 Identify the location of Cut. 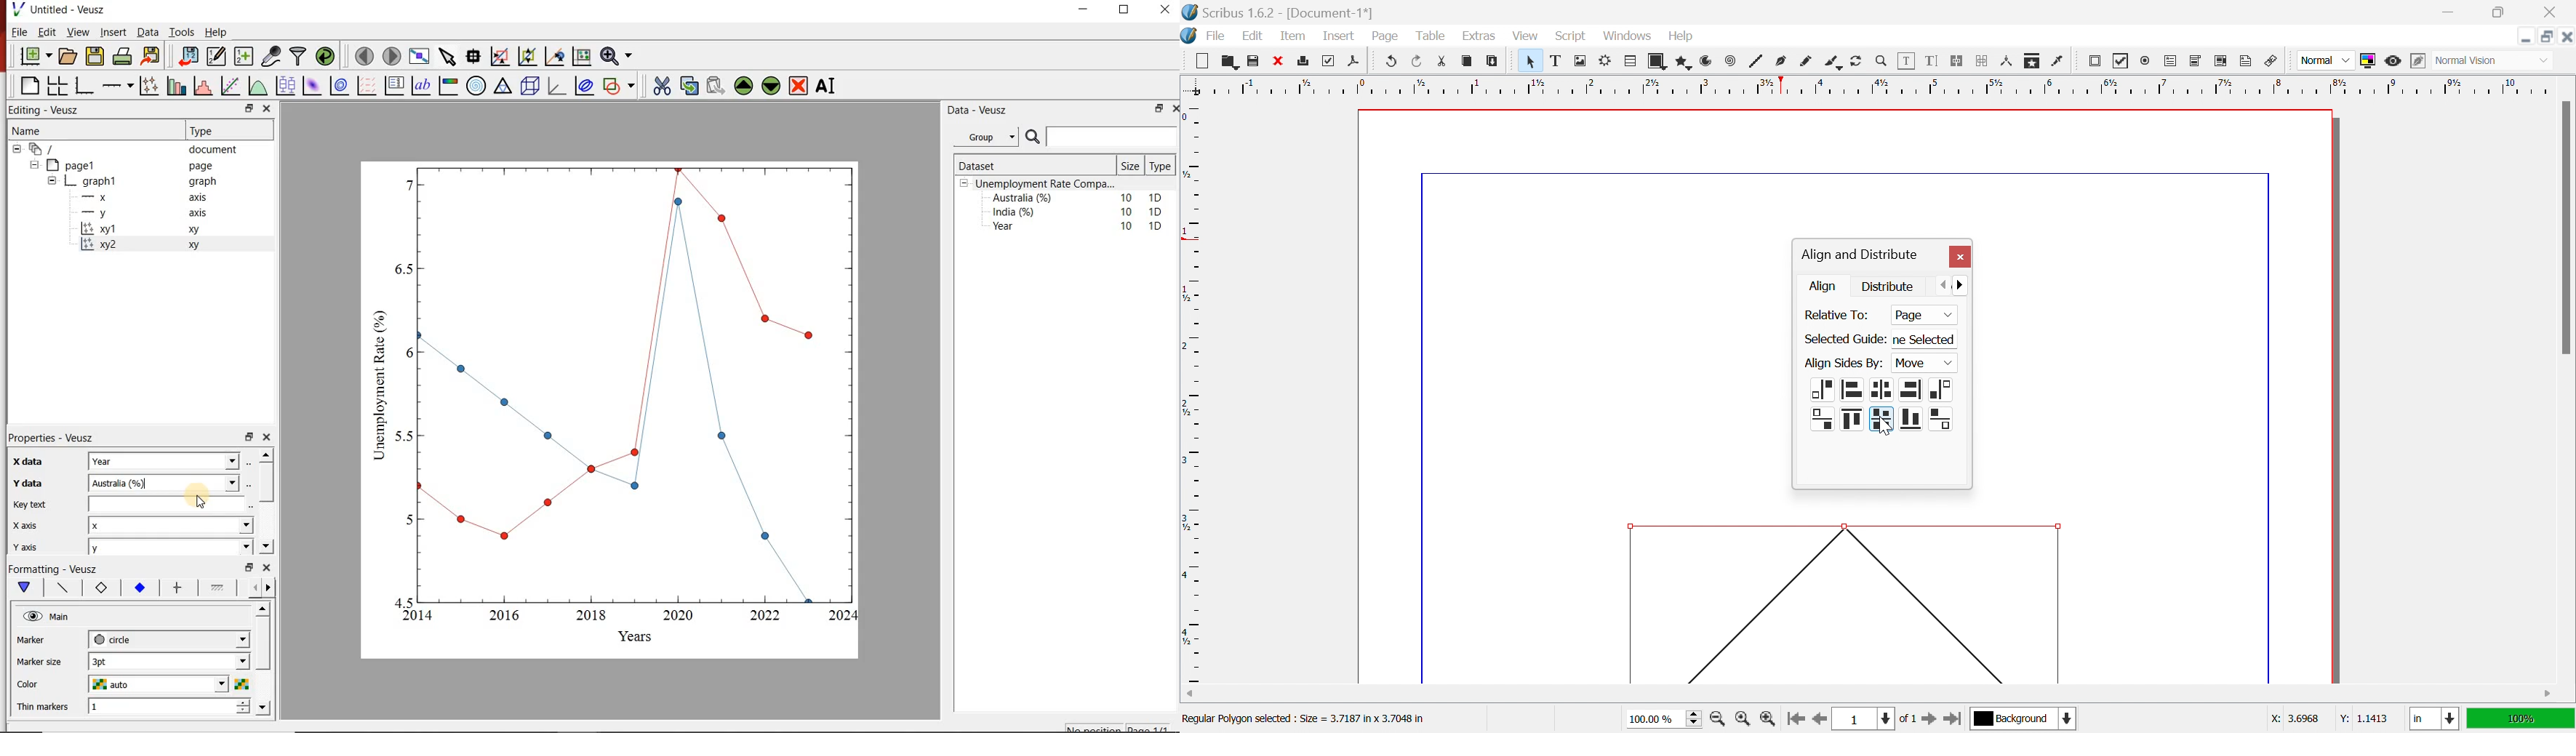
(1446, 63).